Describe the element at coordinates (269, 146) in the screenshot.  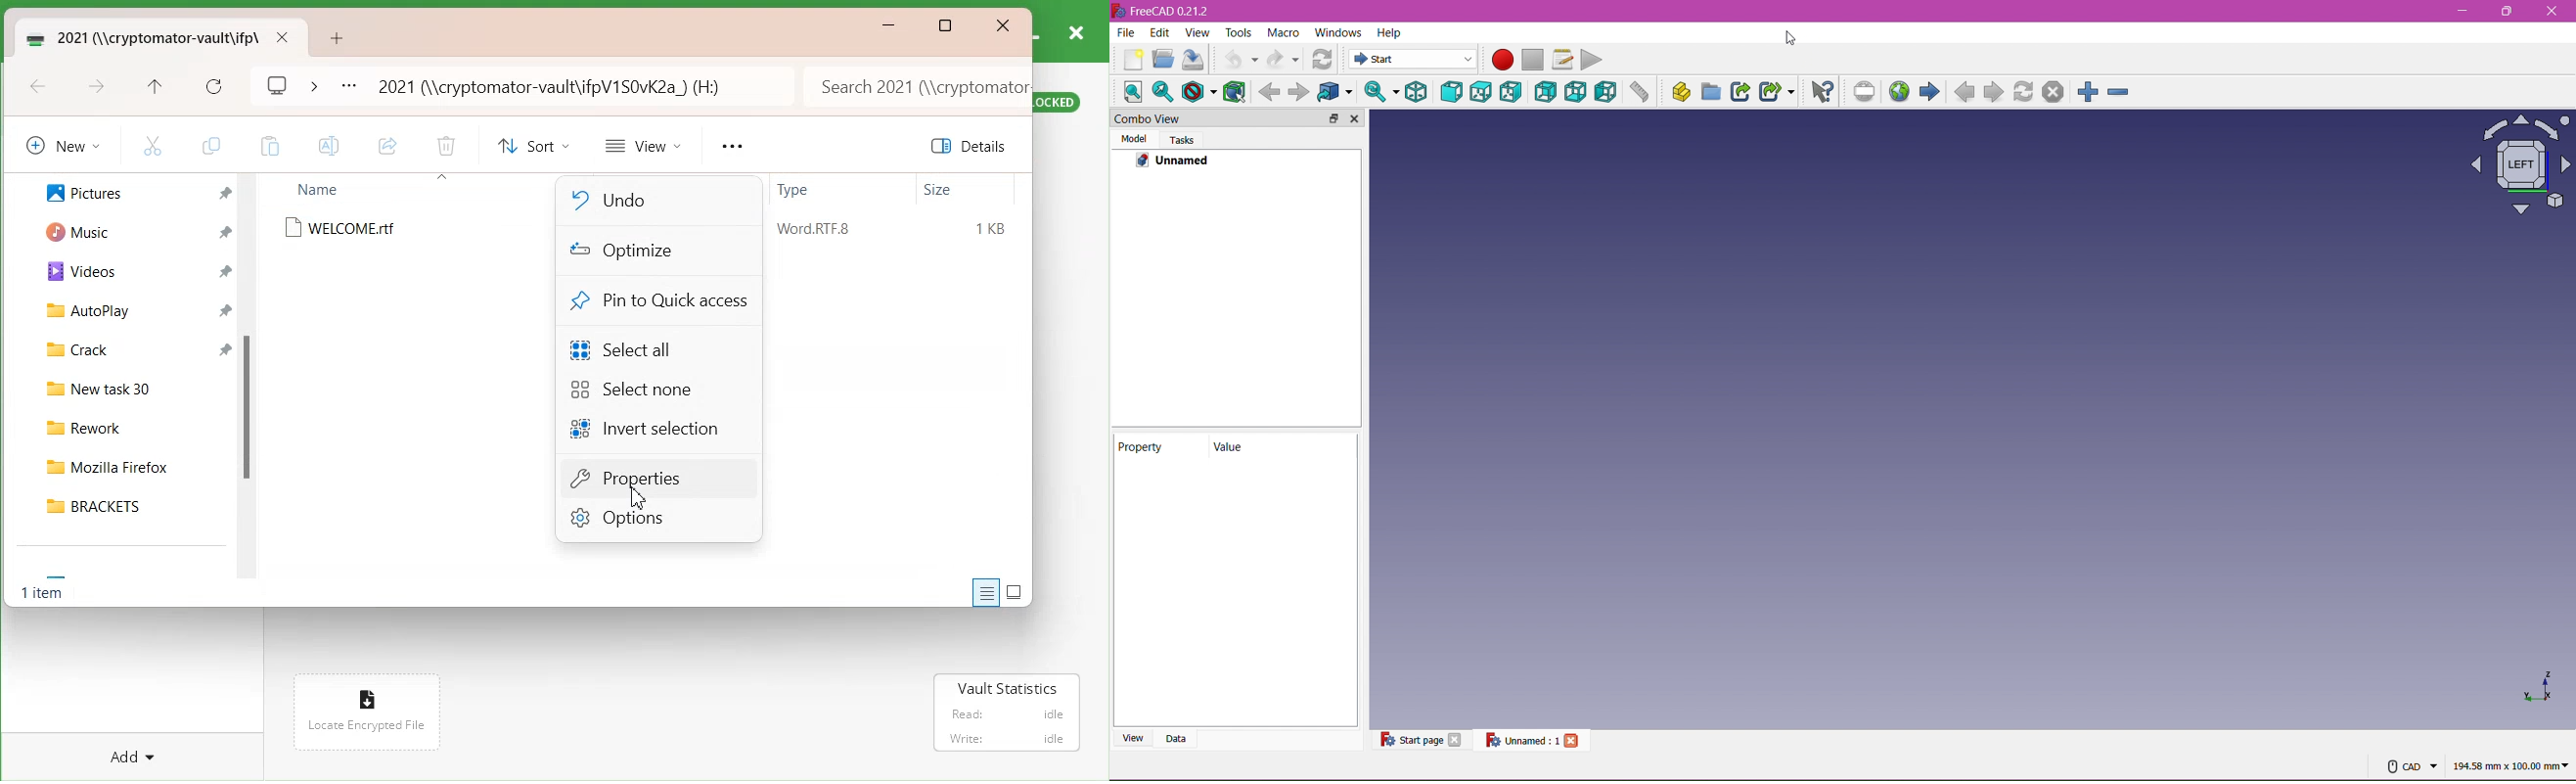
I see `Paste` at that location.